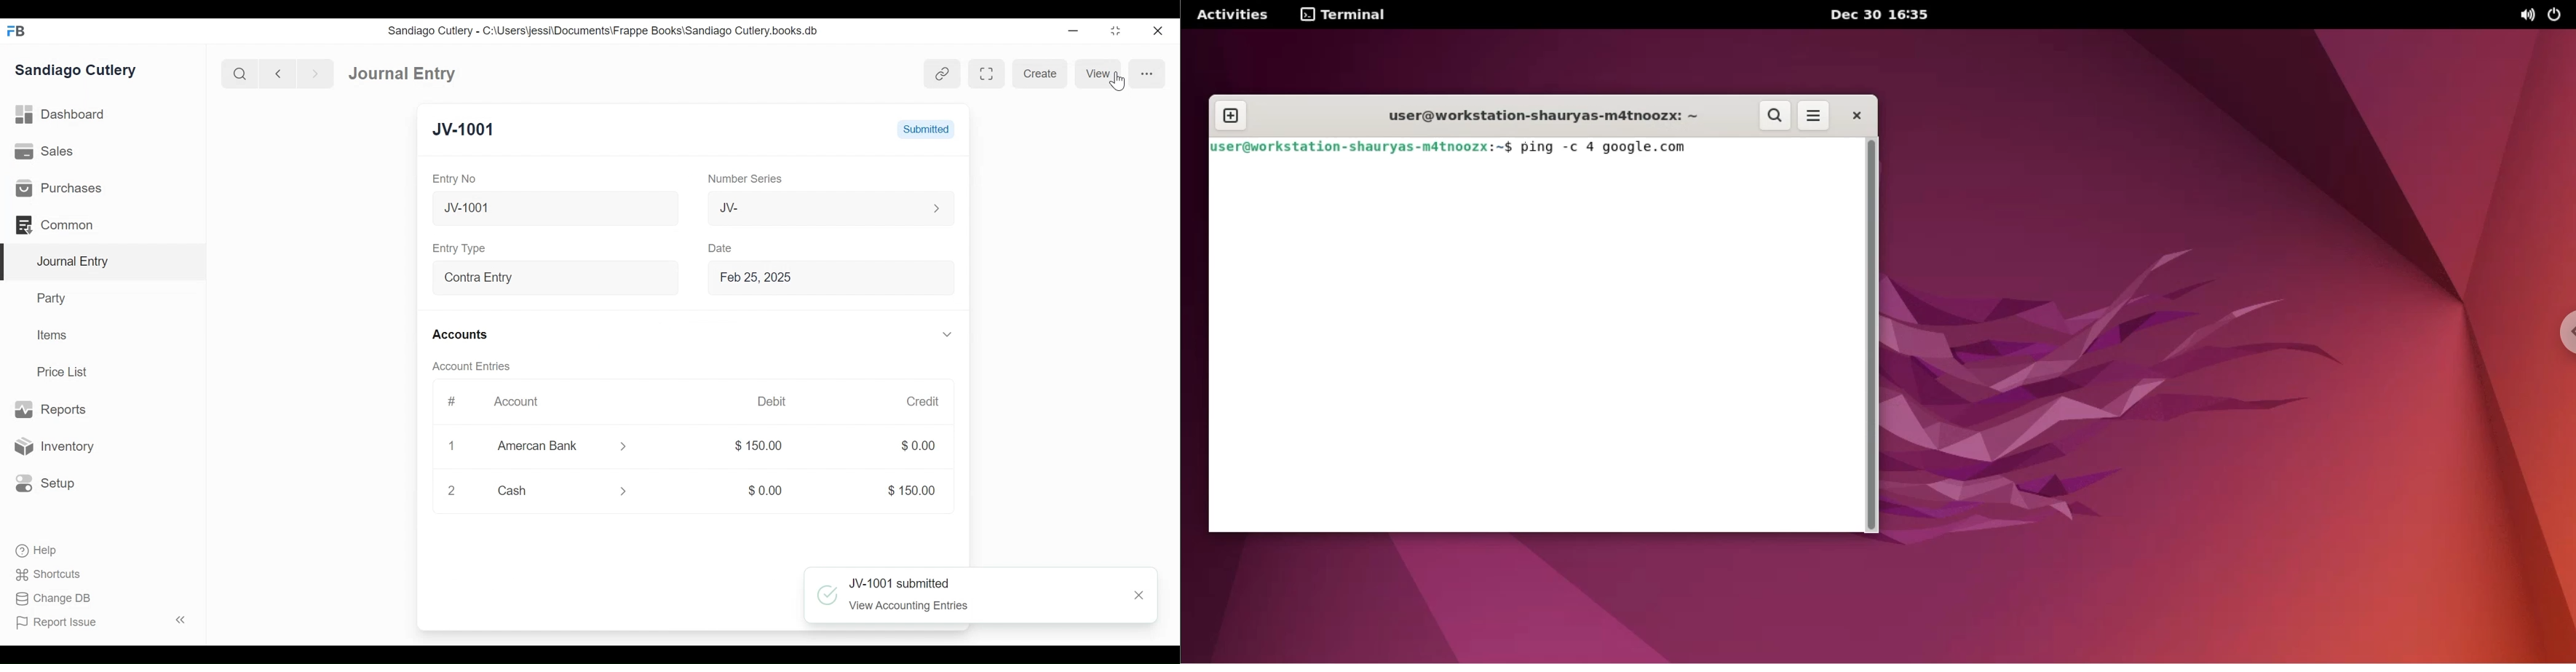  I want to click on more, so click(1141, 74).